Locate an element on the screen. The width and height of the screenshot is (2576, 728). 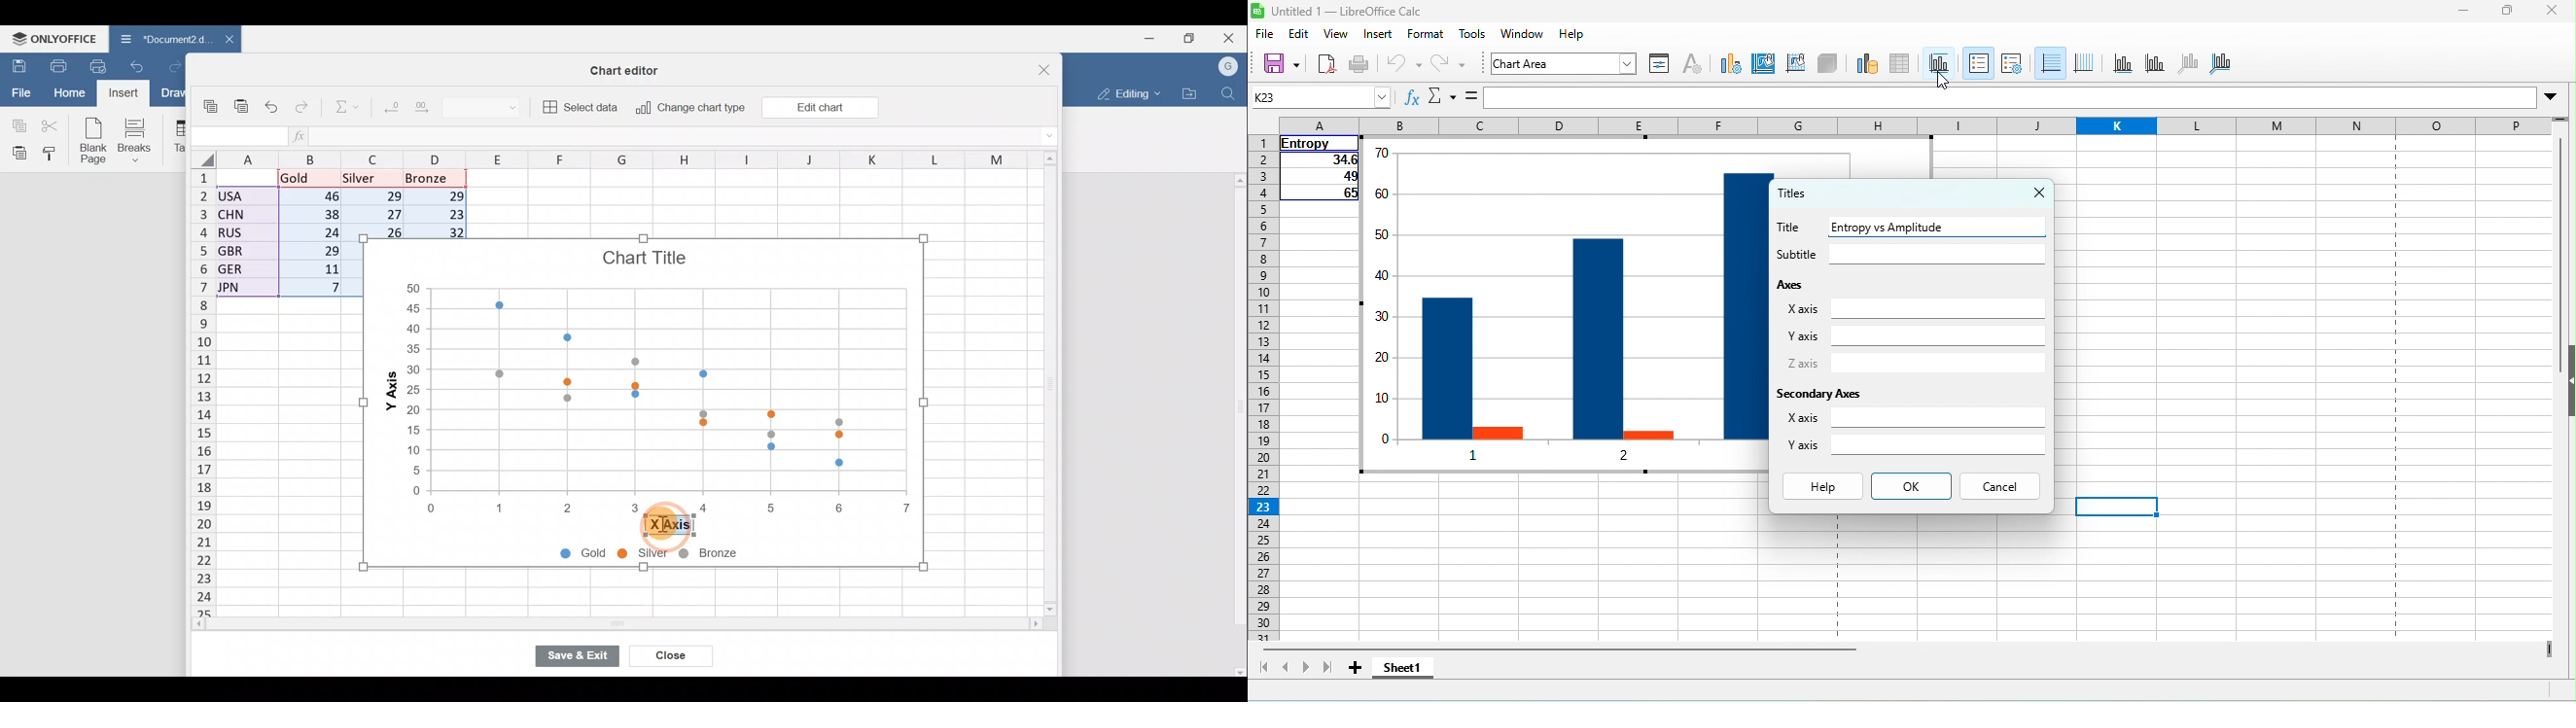
Paste is located at coordinates (16, 153).